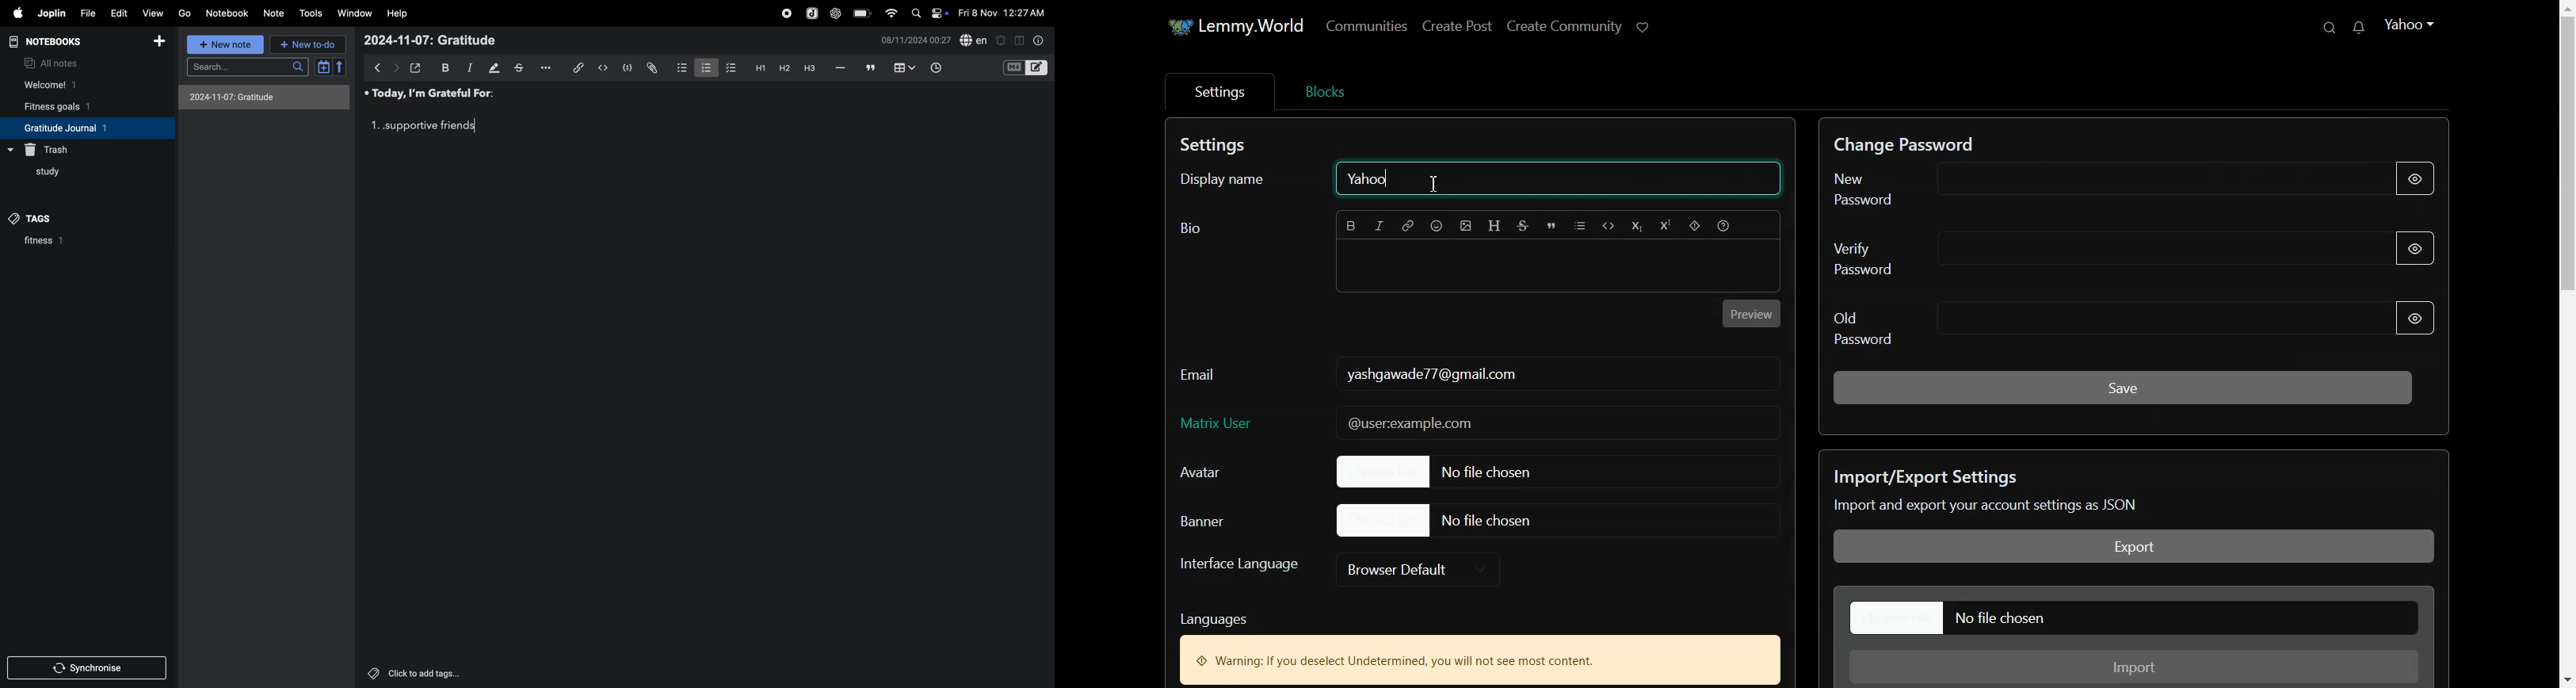 The width and height of the screenshot is (2576, 700). Describe the element at coordinates (2136, 667) in the screenshot. I see `Import` at that location.